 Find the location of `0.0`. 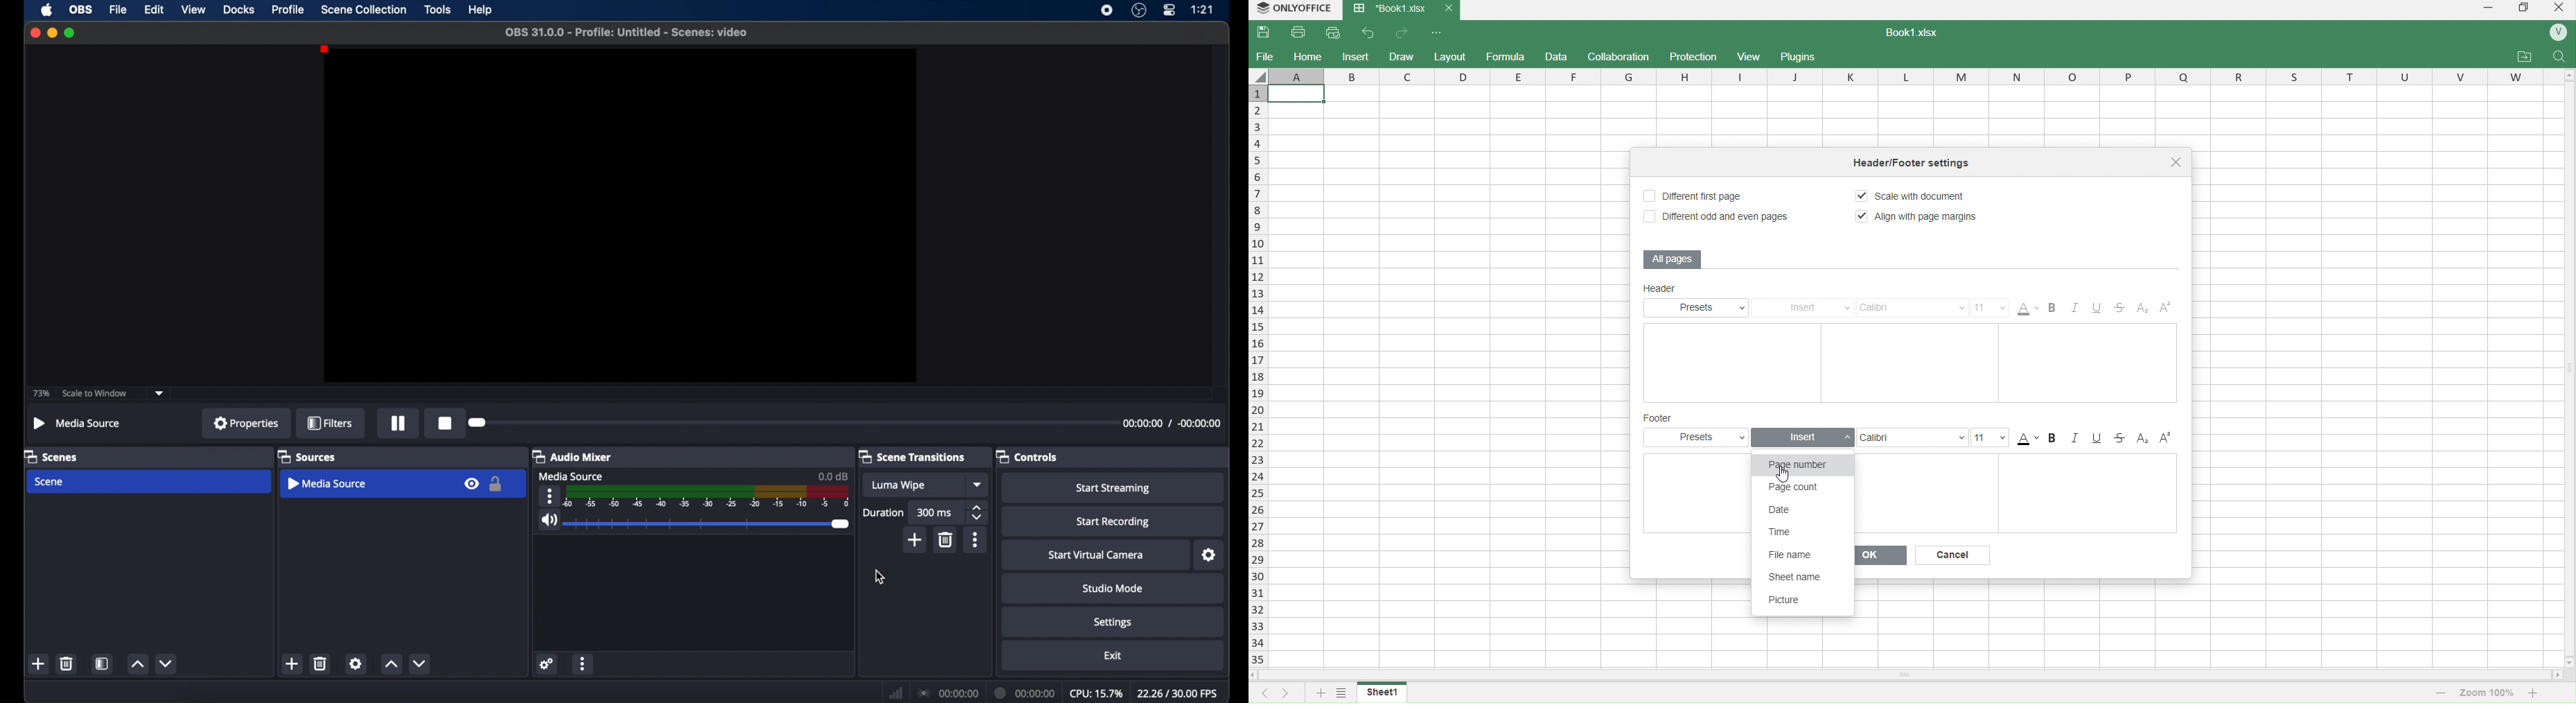

0.0 is located at coordinates (832, 476).